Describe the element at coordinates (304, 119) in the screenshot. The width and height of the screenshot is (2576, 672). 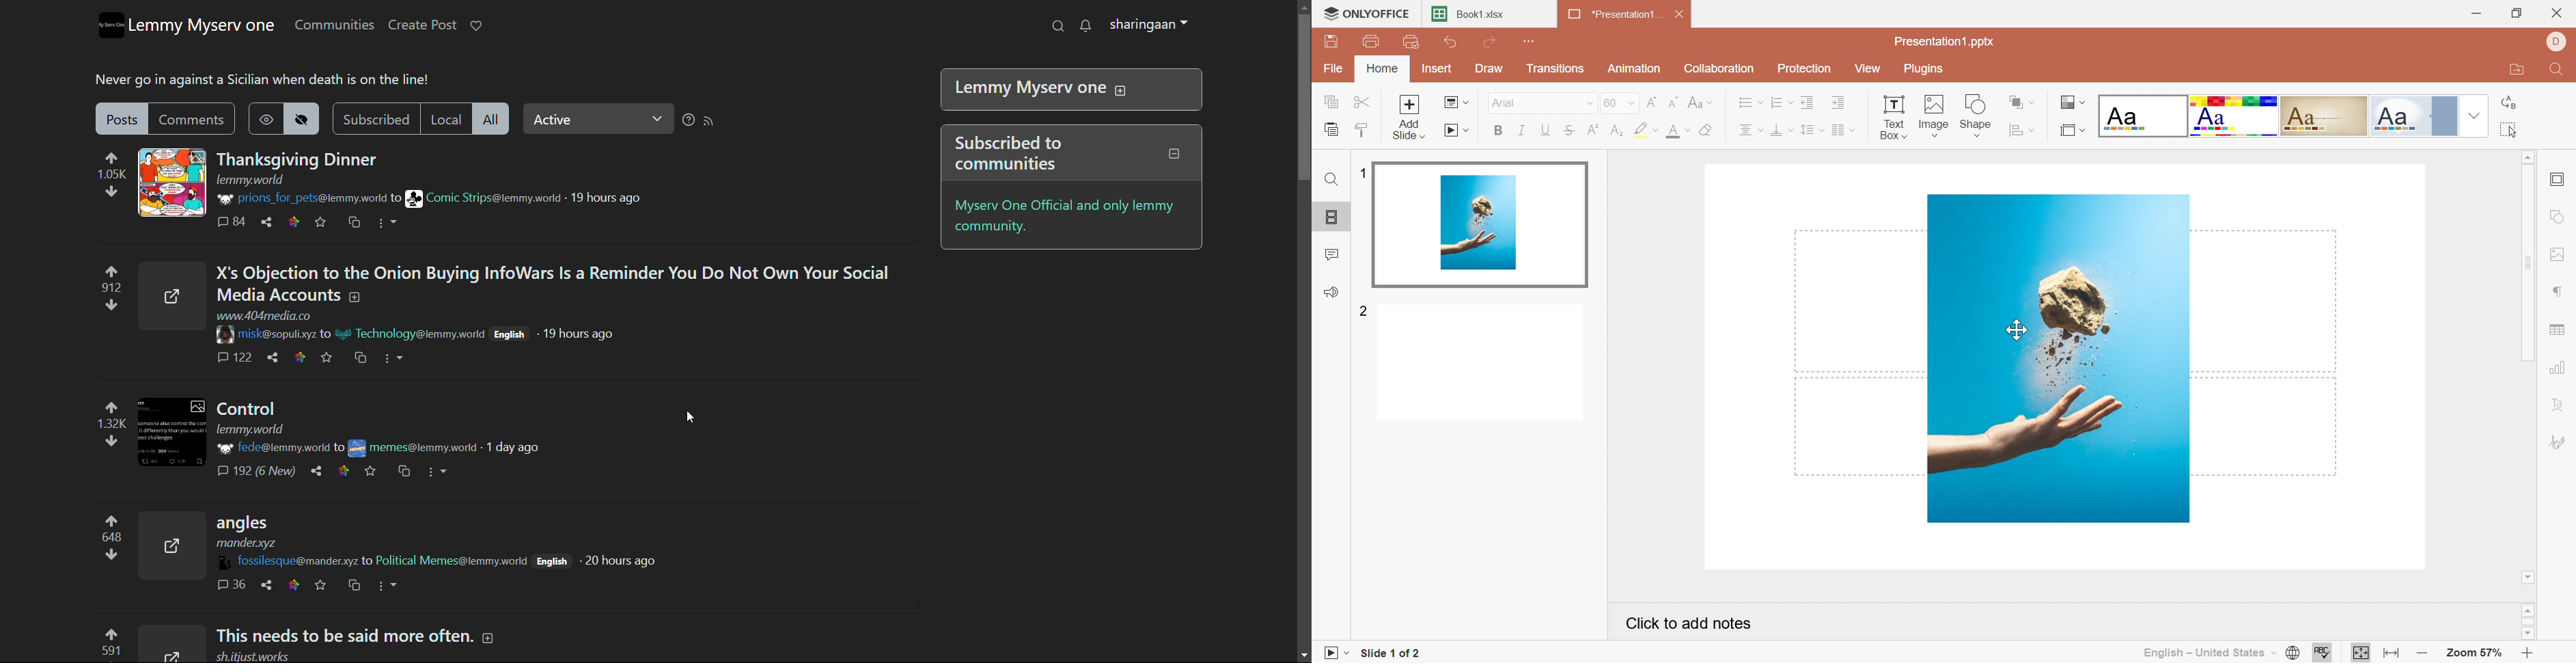
I see `hide posts` at that location.